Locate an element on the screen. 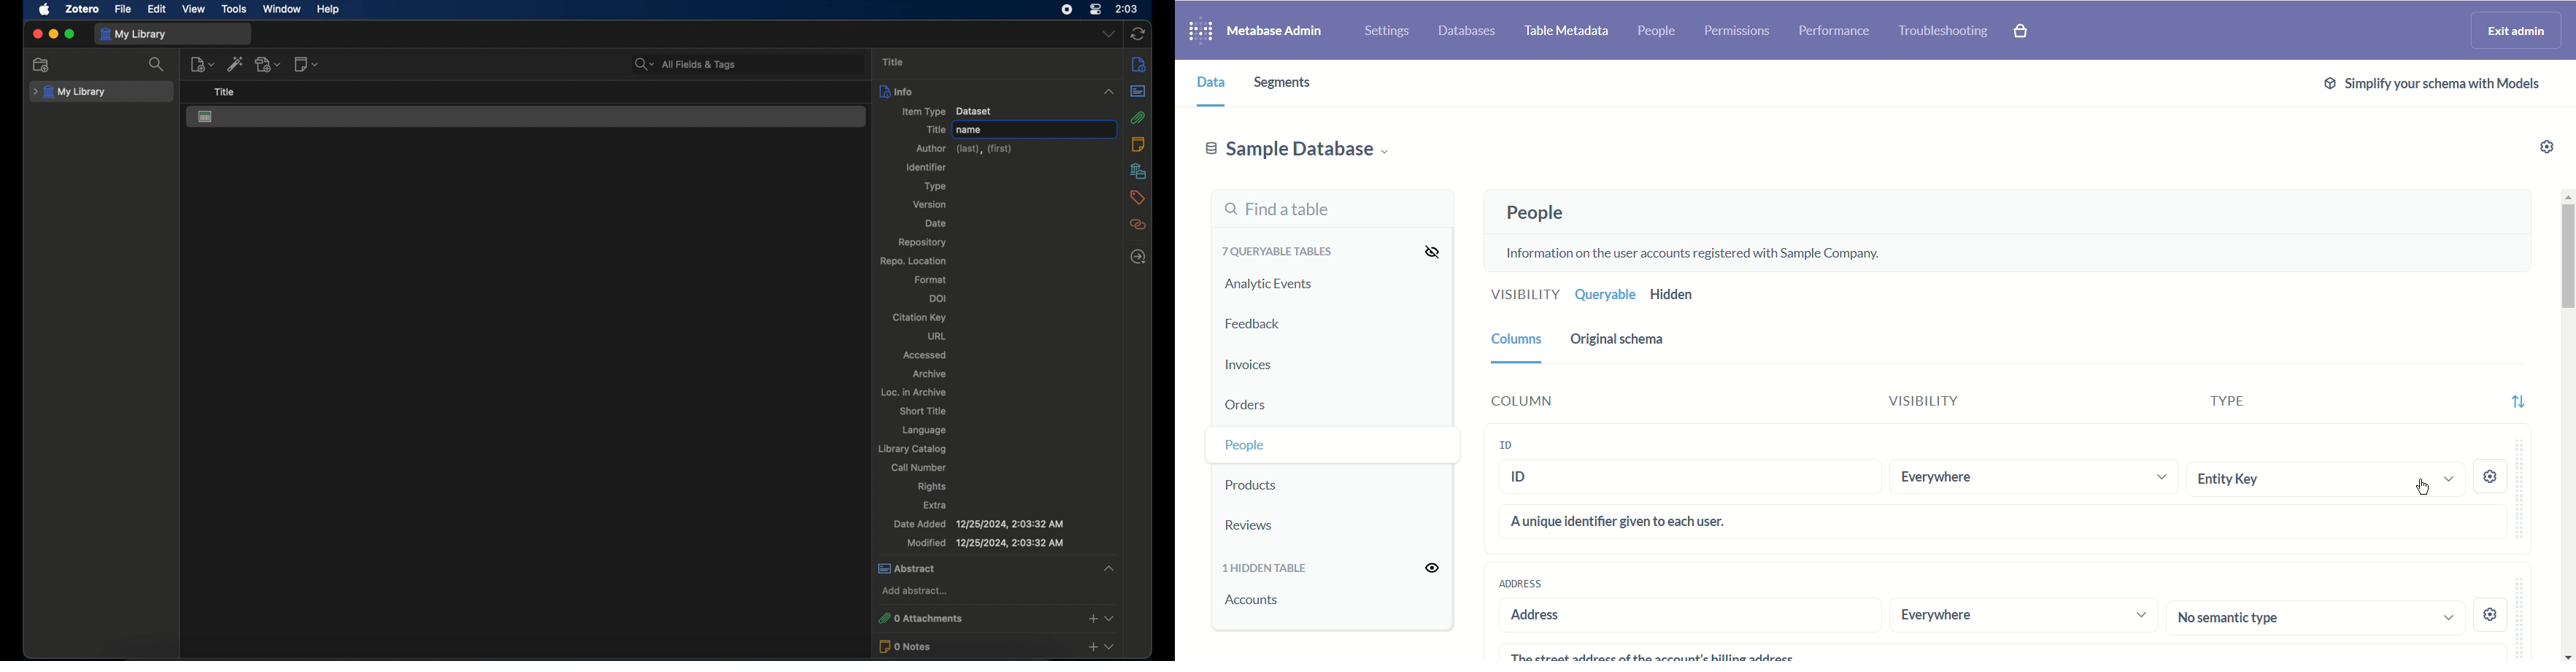 This screenshot has height=672, width=2576. Accounts is located at coordinates (1256, 608).